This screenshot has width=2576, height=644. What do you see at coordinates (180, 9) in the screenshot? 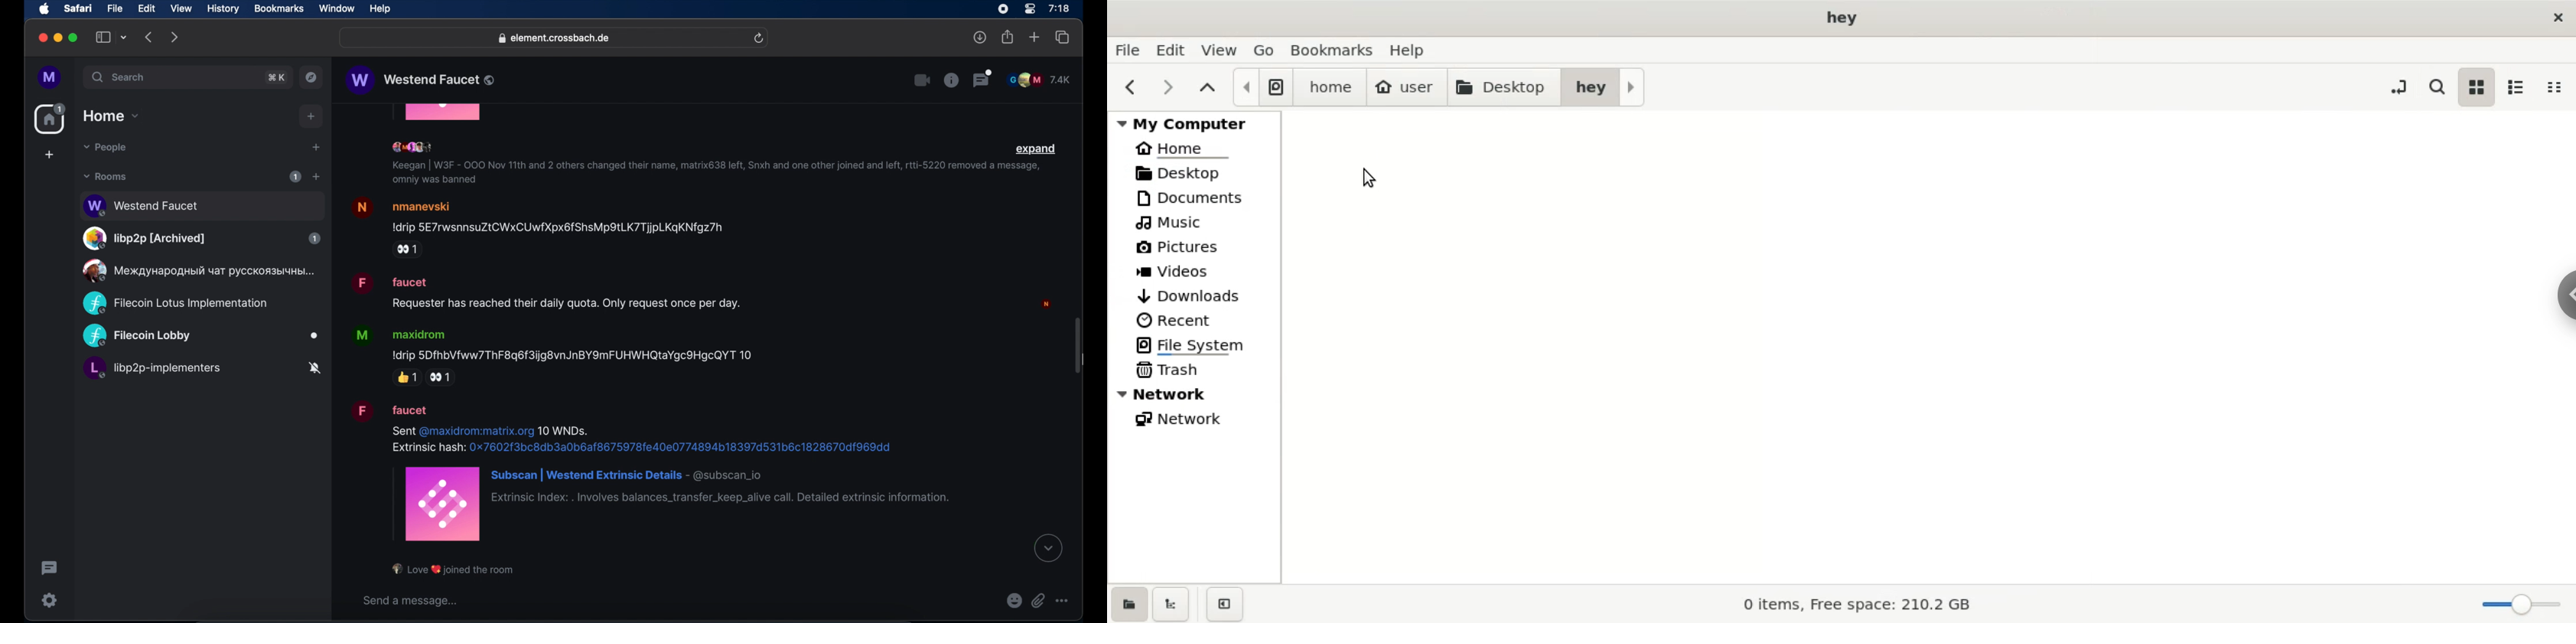
I see `view` at bounding box center [180, 9].